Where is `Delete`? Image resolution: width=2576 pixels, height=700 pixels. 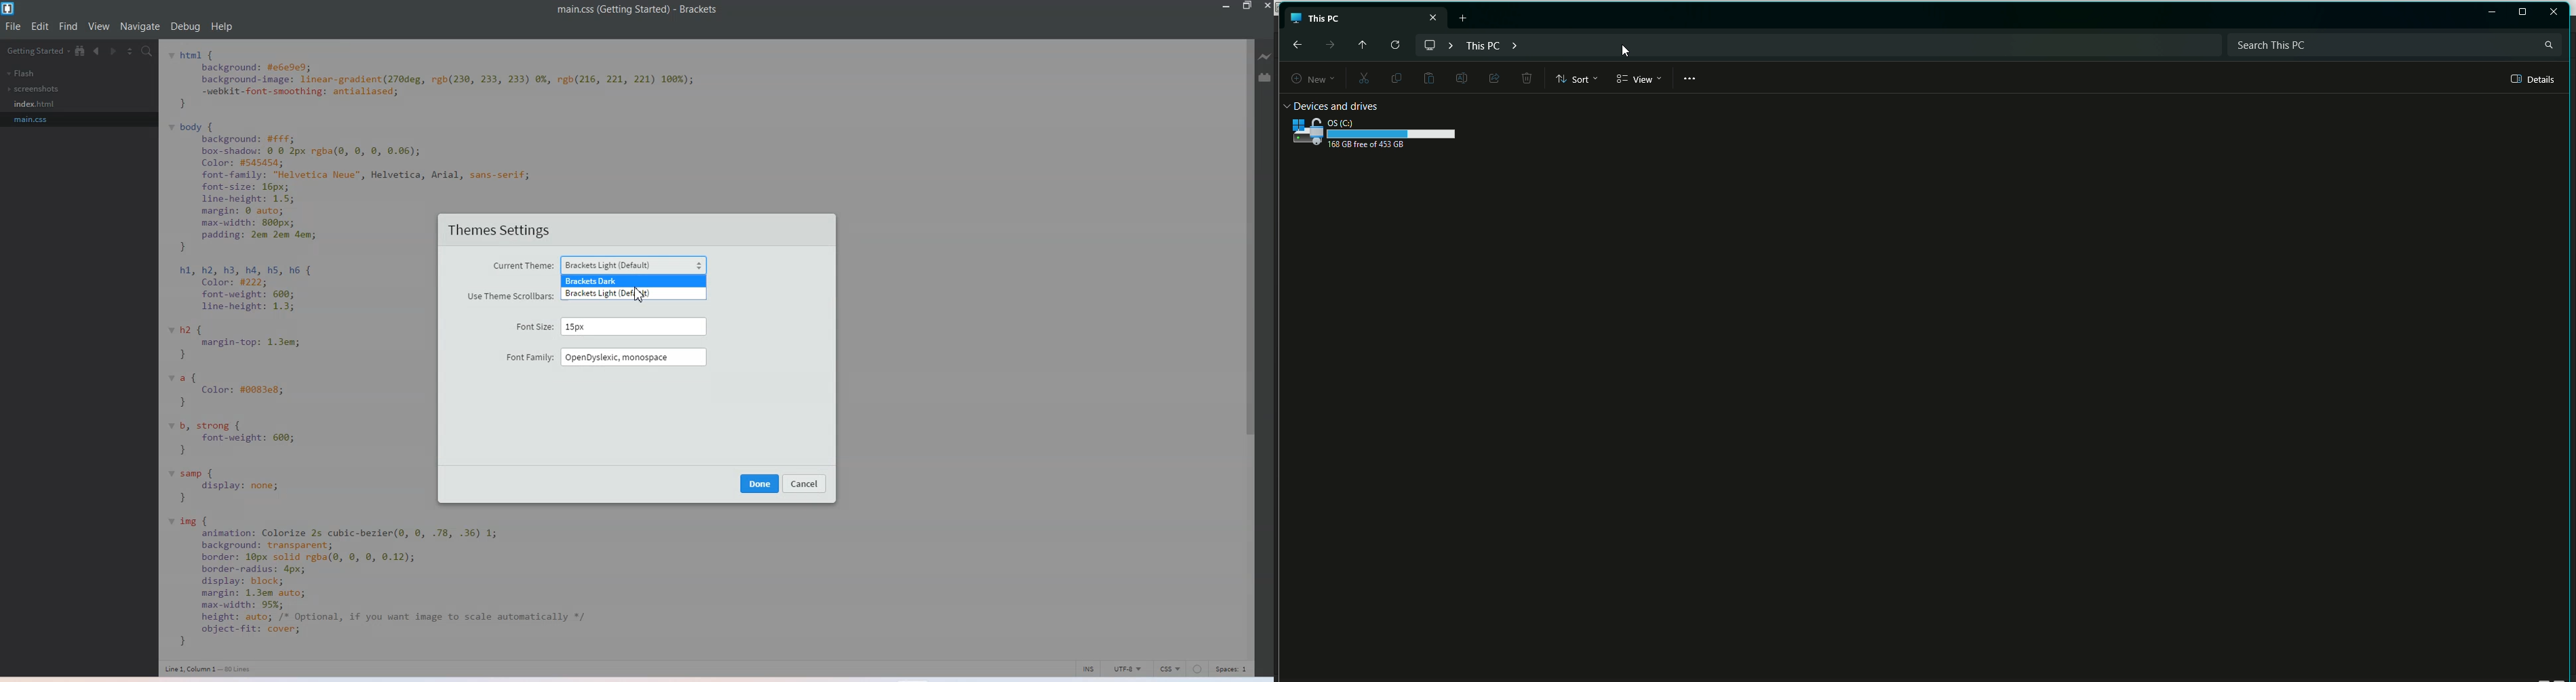 Delete is located at coordinates (1526, 79).